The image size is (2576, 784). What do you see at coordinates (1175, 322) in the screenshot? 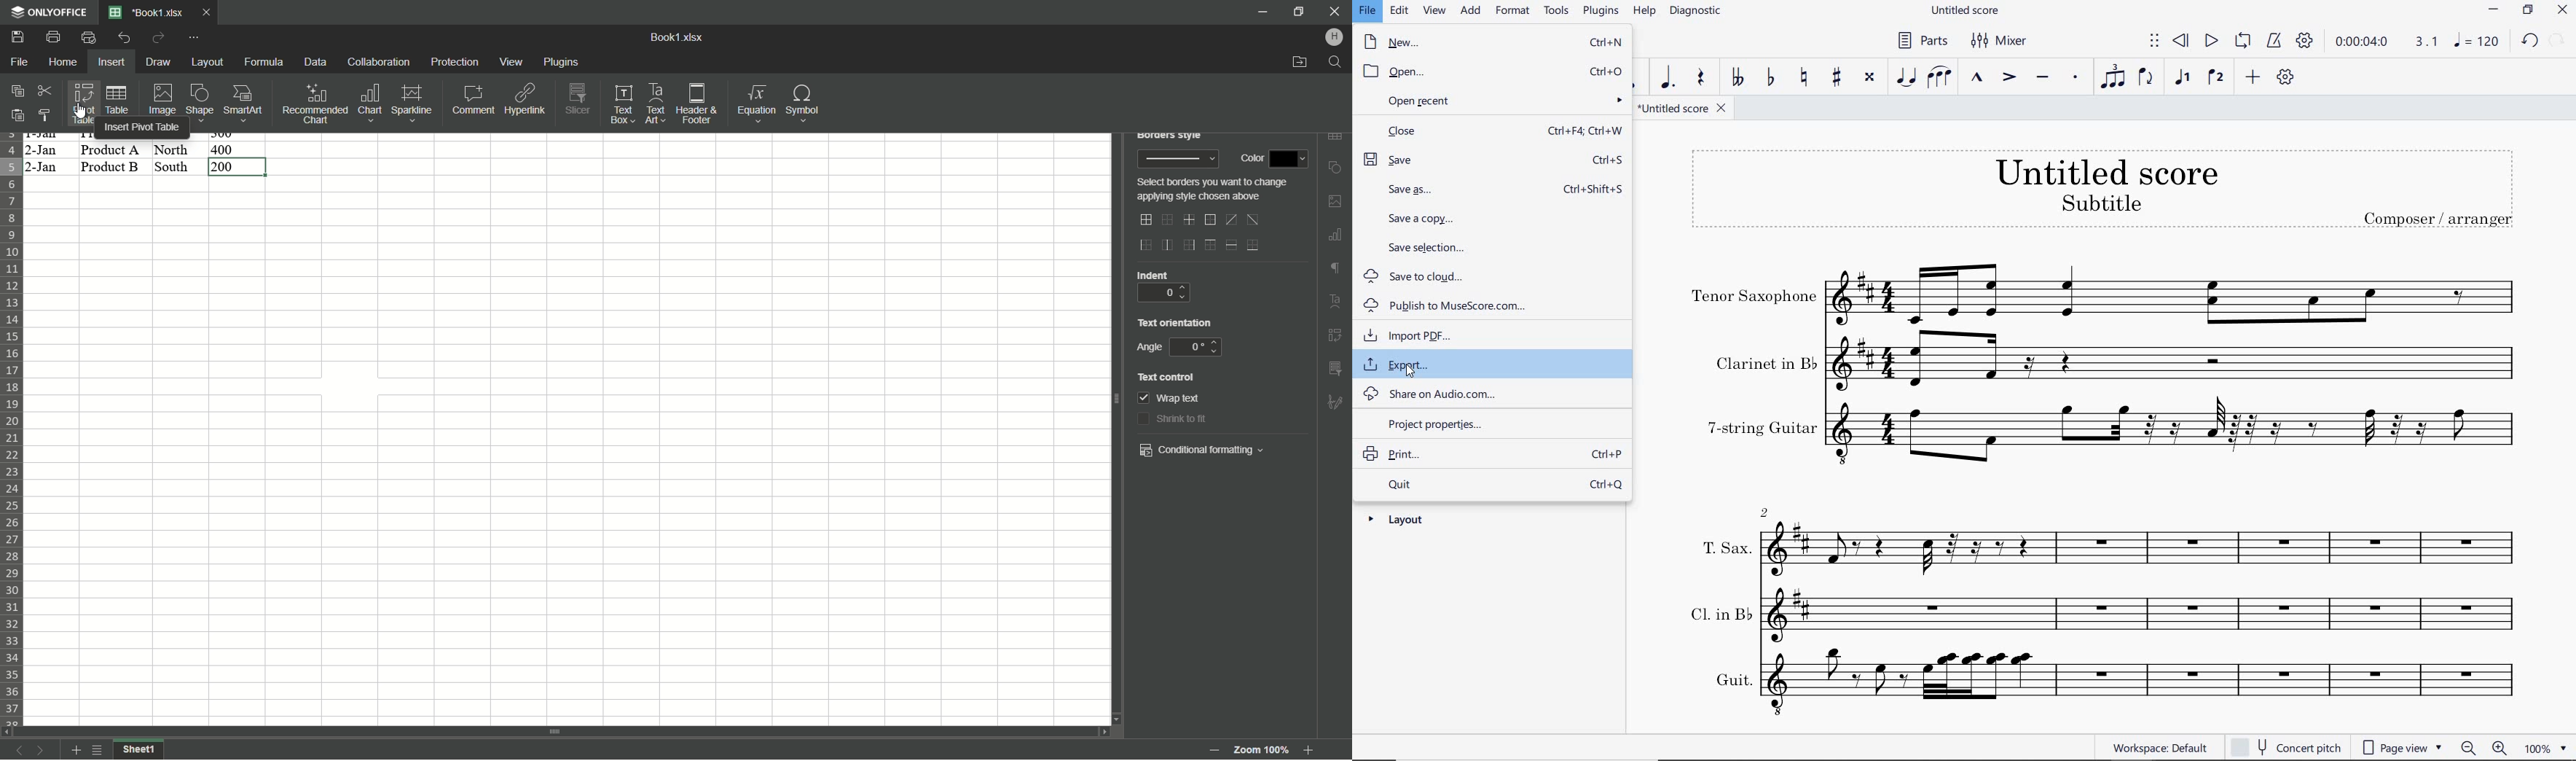
I see `text orientation` at bounding box center [1175, 322].